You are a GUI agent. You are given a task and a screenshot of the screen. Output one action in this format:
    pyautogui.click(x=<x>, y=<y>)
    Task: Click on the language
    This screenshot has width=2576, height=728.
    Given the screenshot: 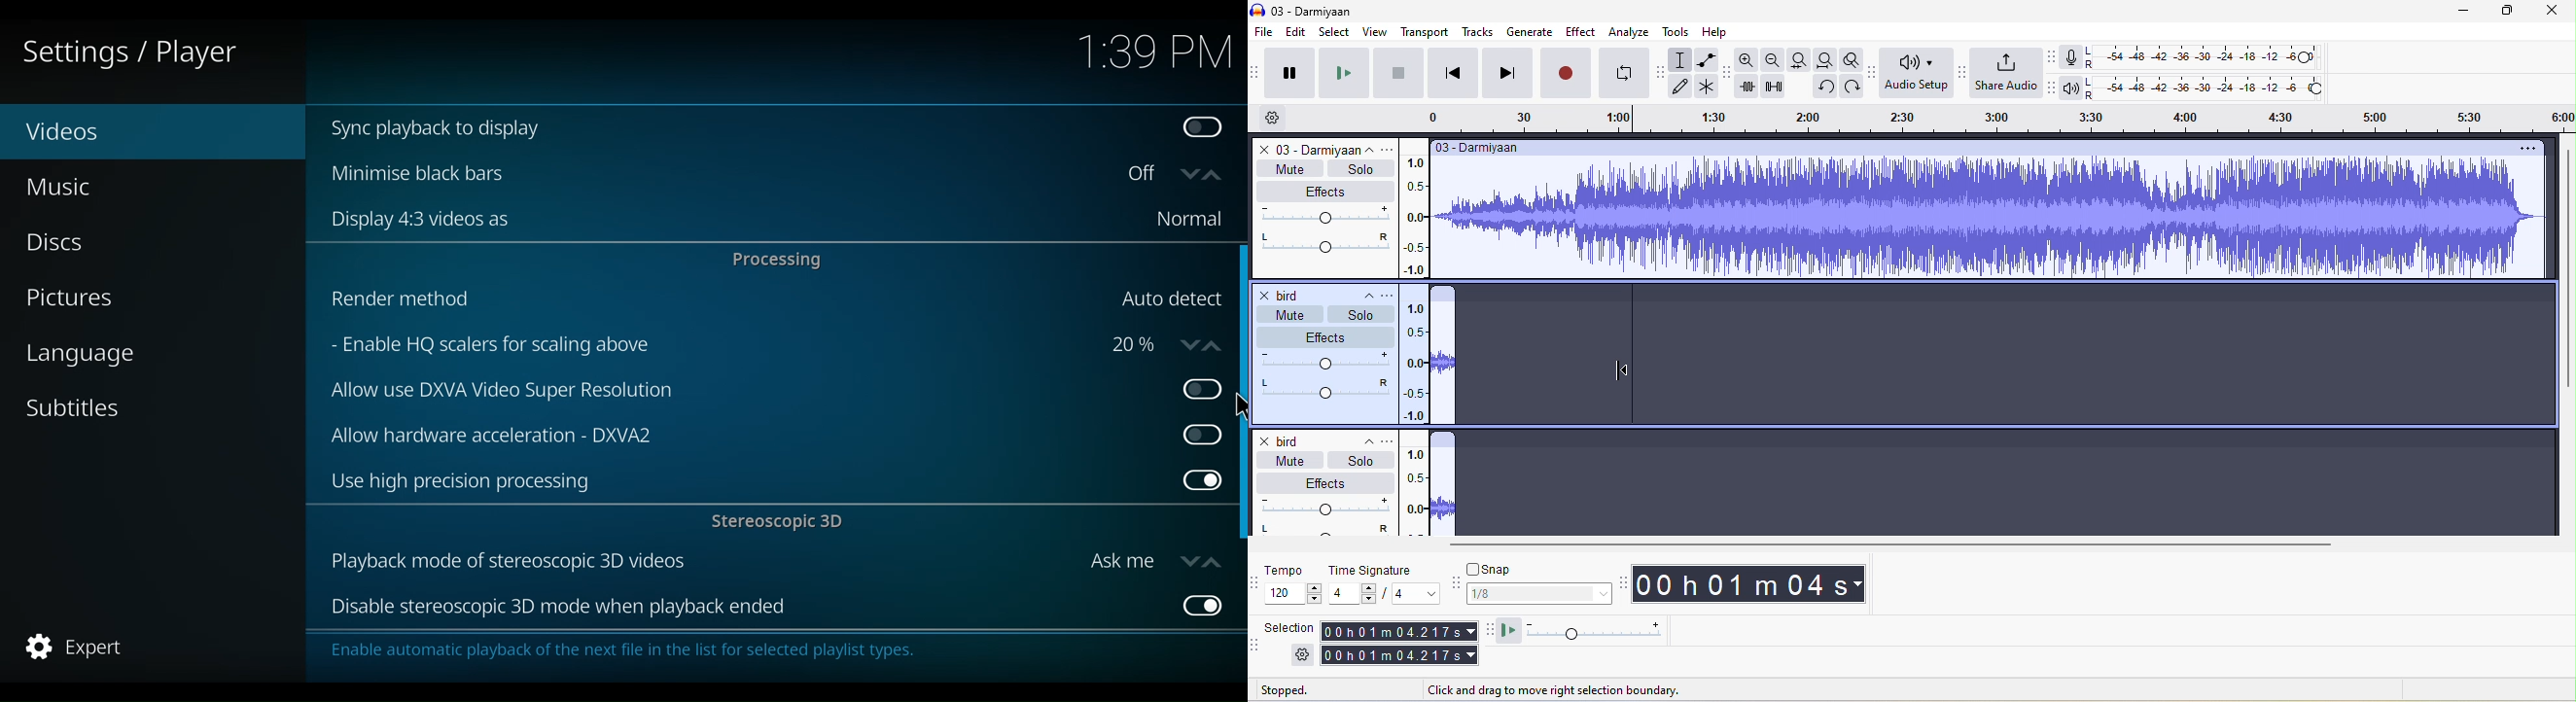 What is the action you would take?
    pyautogui.click(x=80, y=356)
    